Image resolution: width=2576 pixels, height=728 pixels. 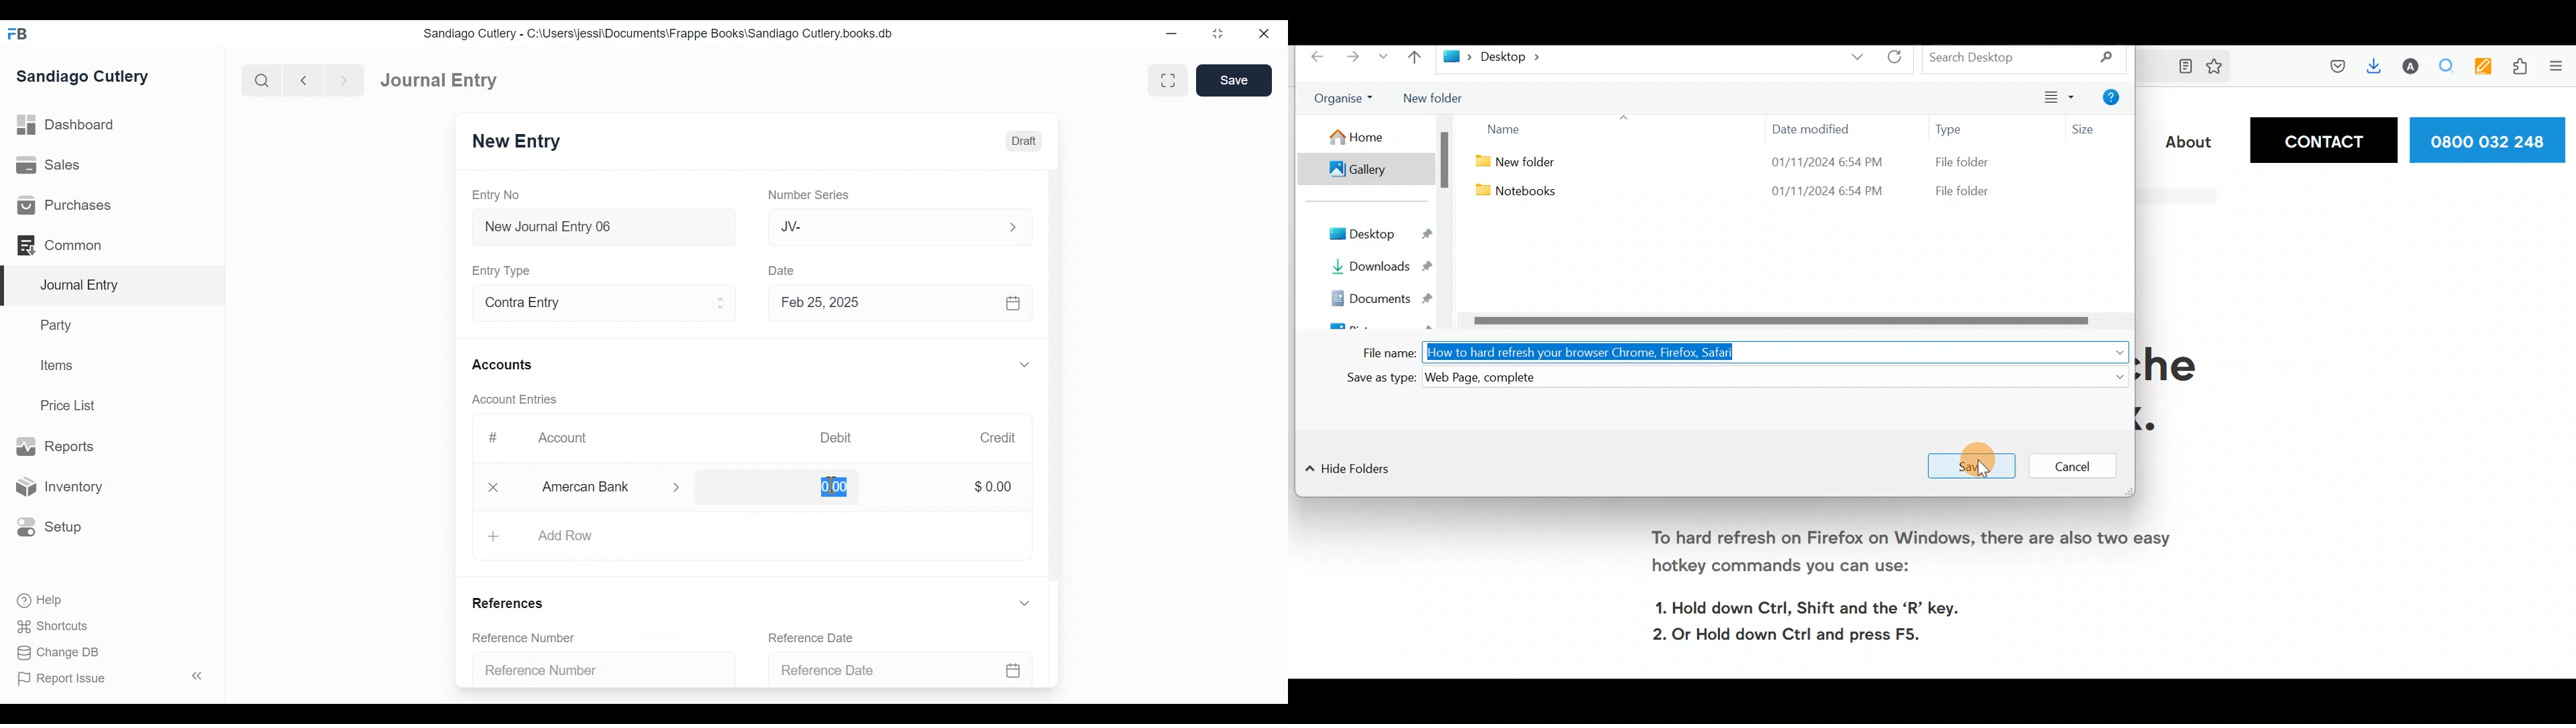 I want to click on Reference Number, so click(x=598, y=668).